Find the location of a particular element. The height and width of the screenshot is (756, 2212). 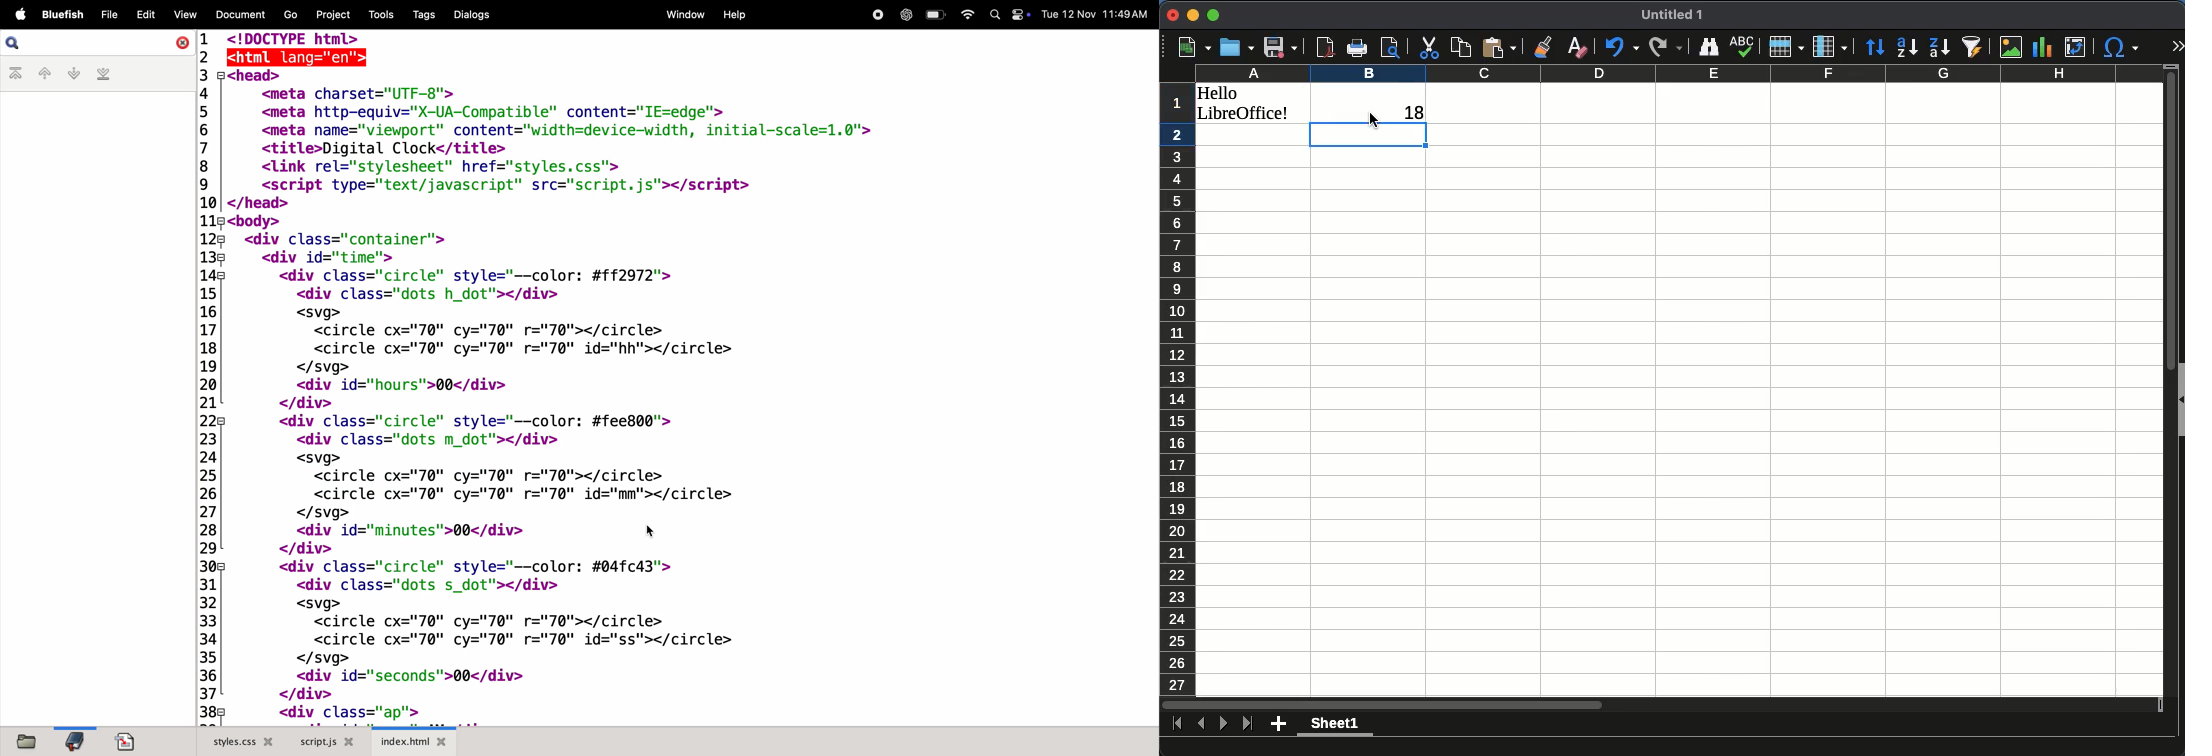

expand is located at coordinates (2179, 47).